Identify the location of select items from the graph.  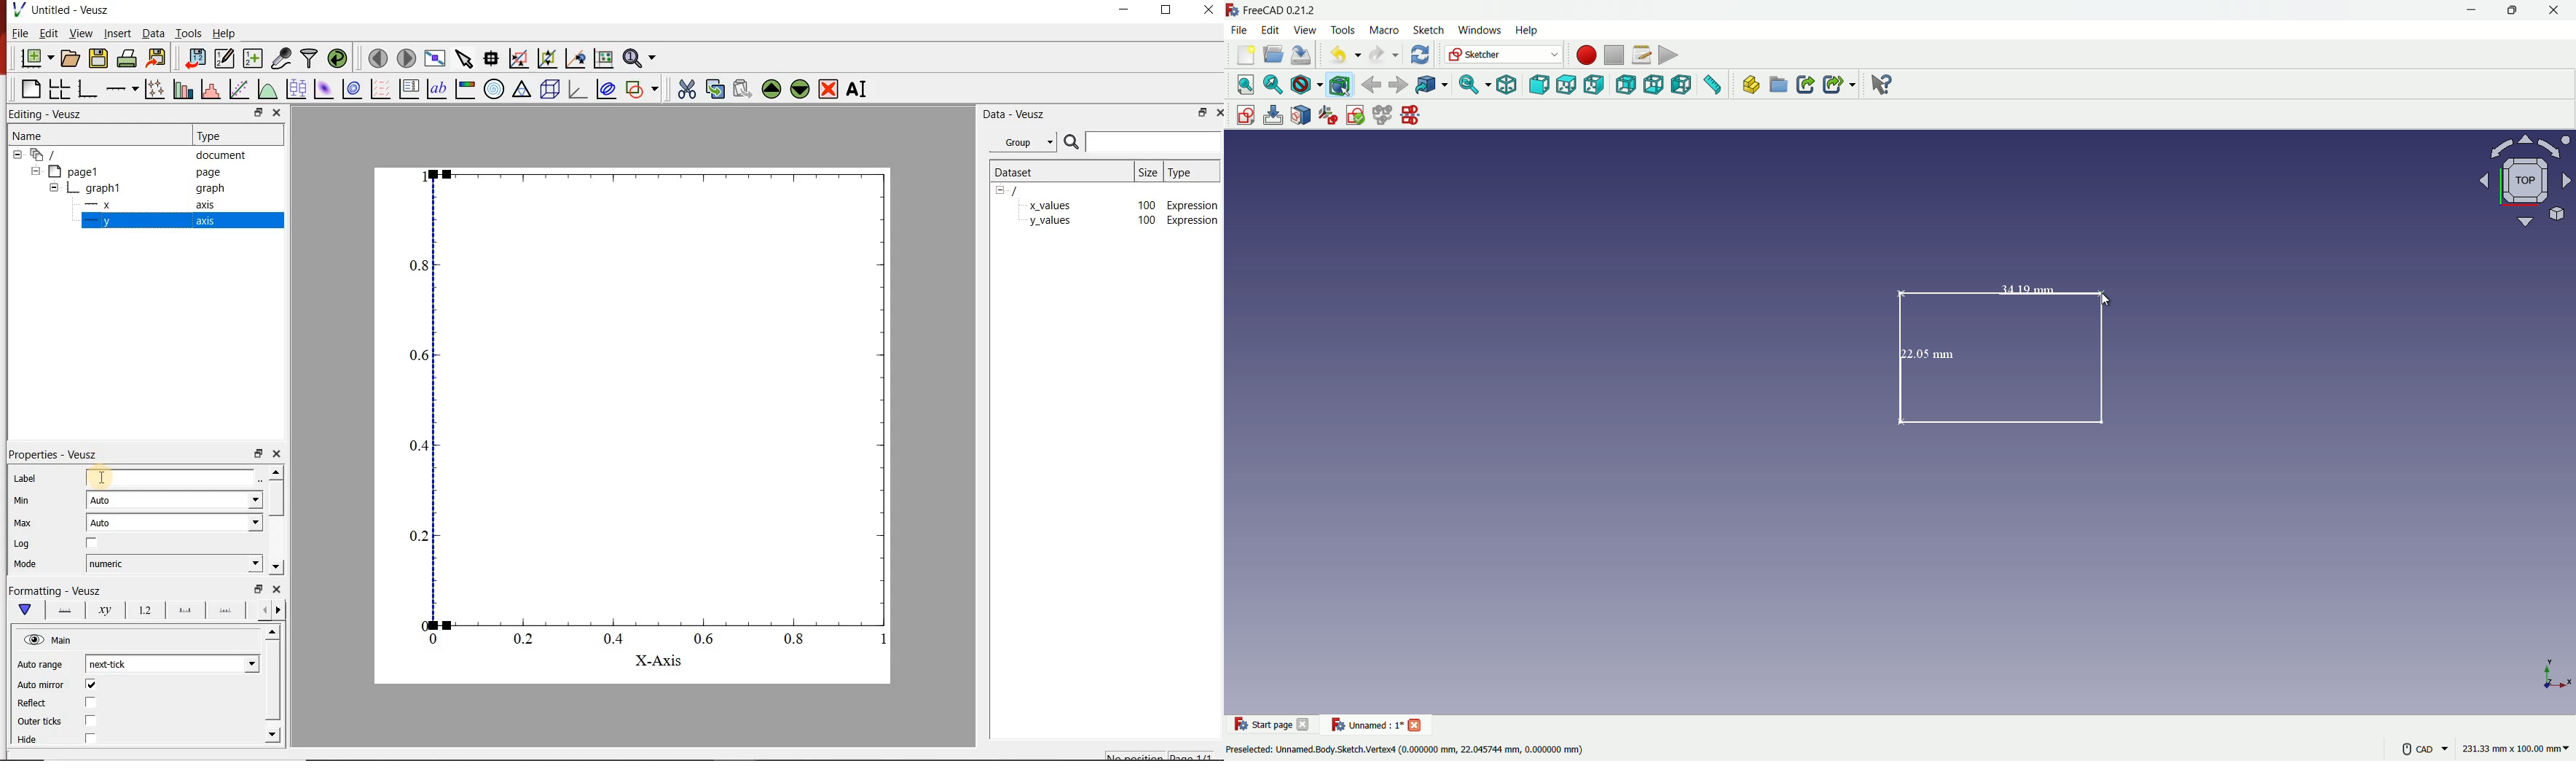
(466, 58).